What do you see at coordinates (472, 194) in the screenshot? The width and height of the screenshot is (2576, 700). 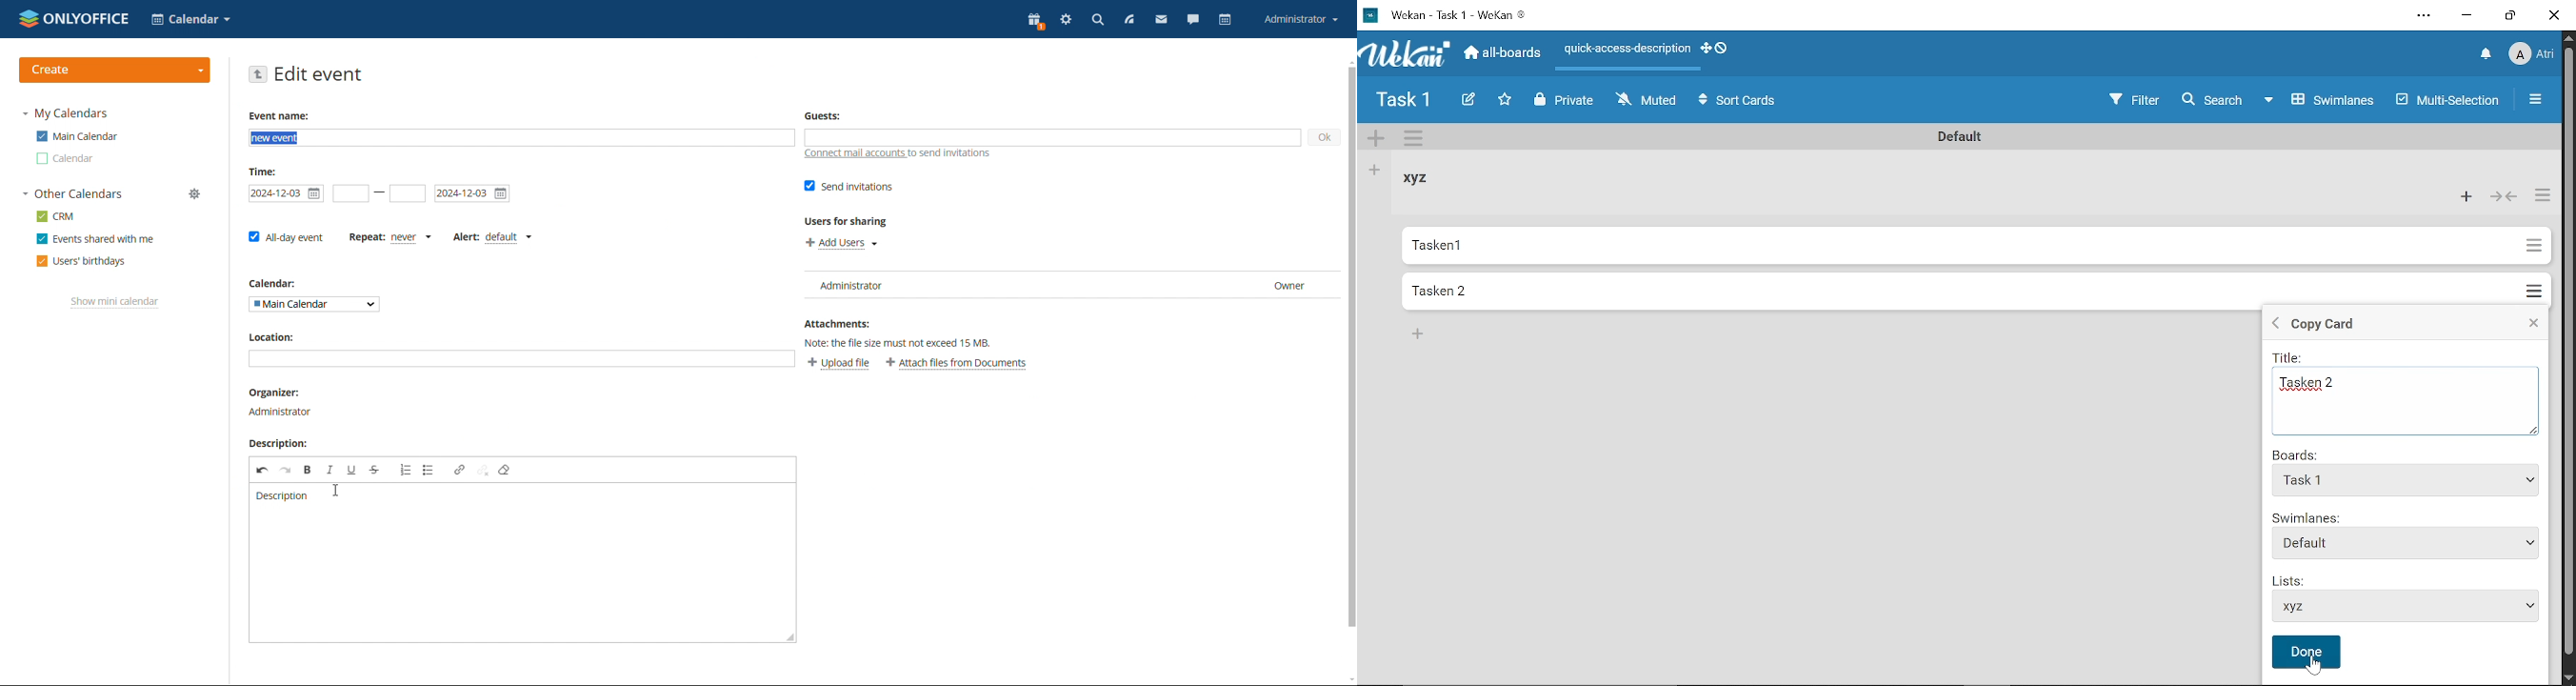 I see `end date` at bounding box center [472, 194].